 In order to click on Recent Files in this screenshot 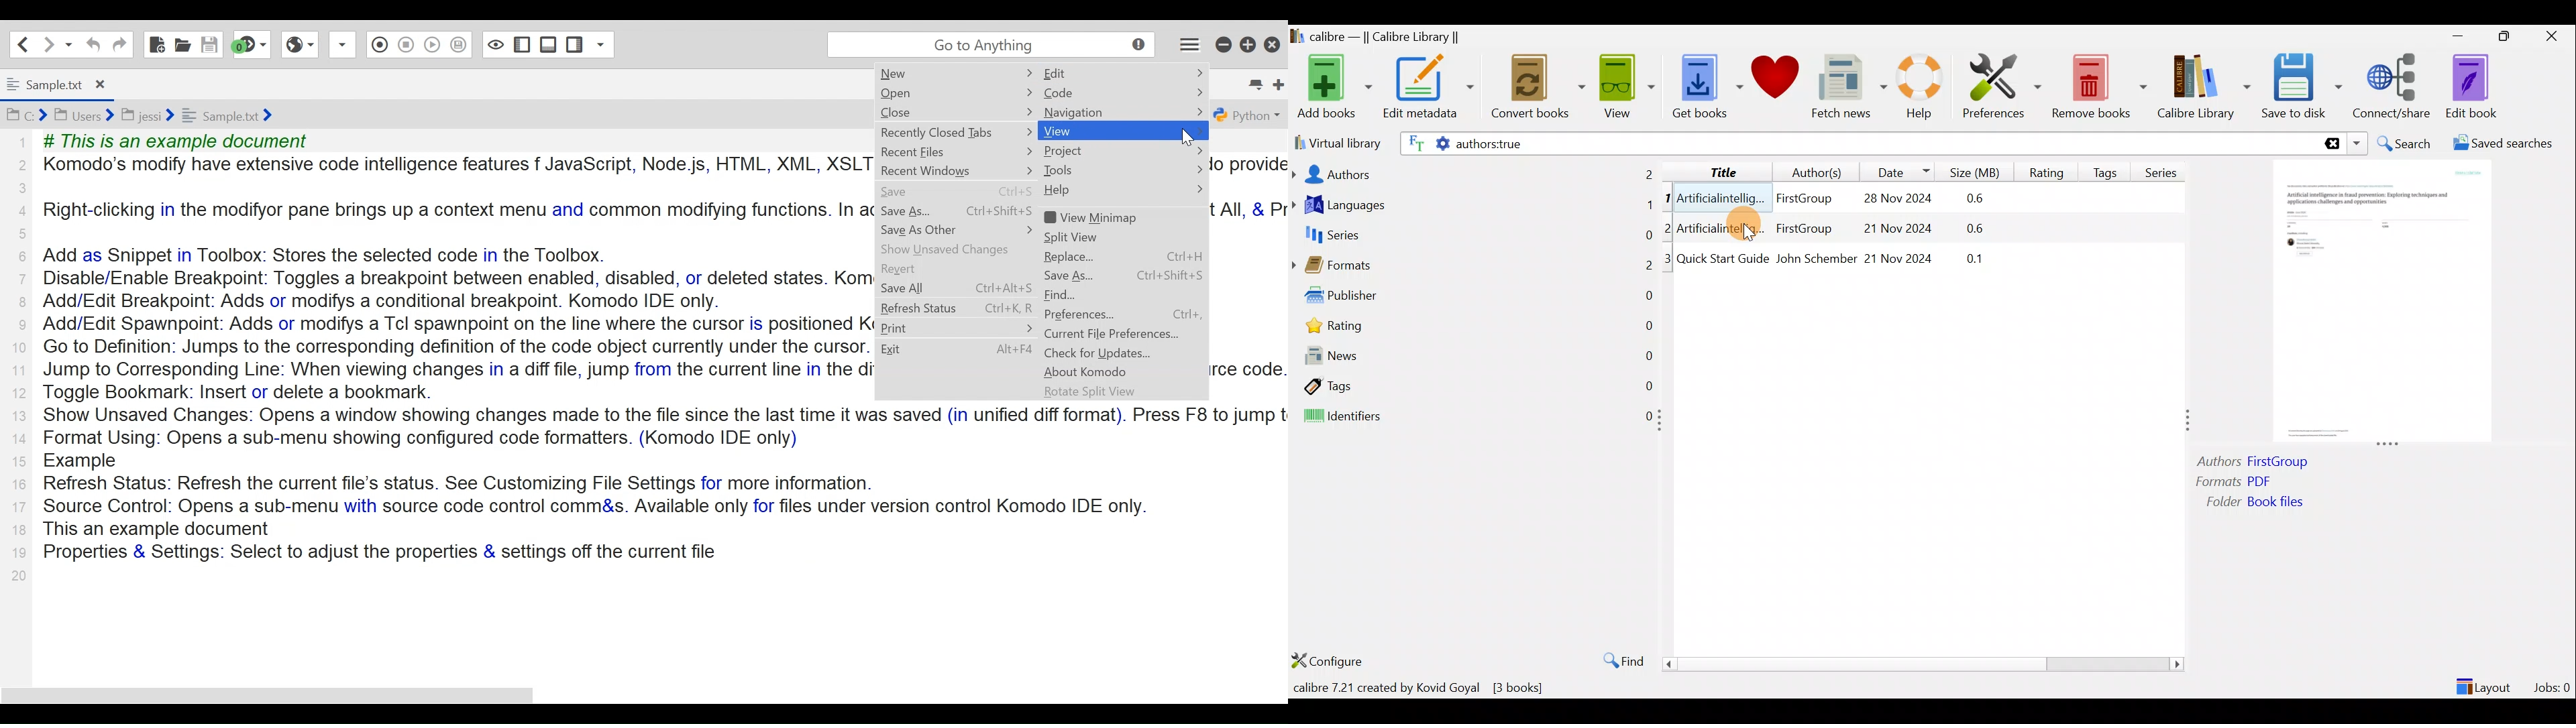, I will do `click(929, 153)`.